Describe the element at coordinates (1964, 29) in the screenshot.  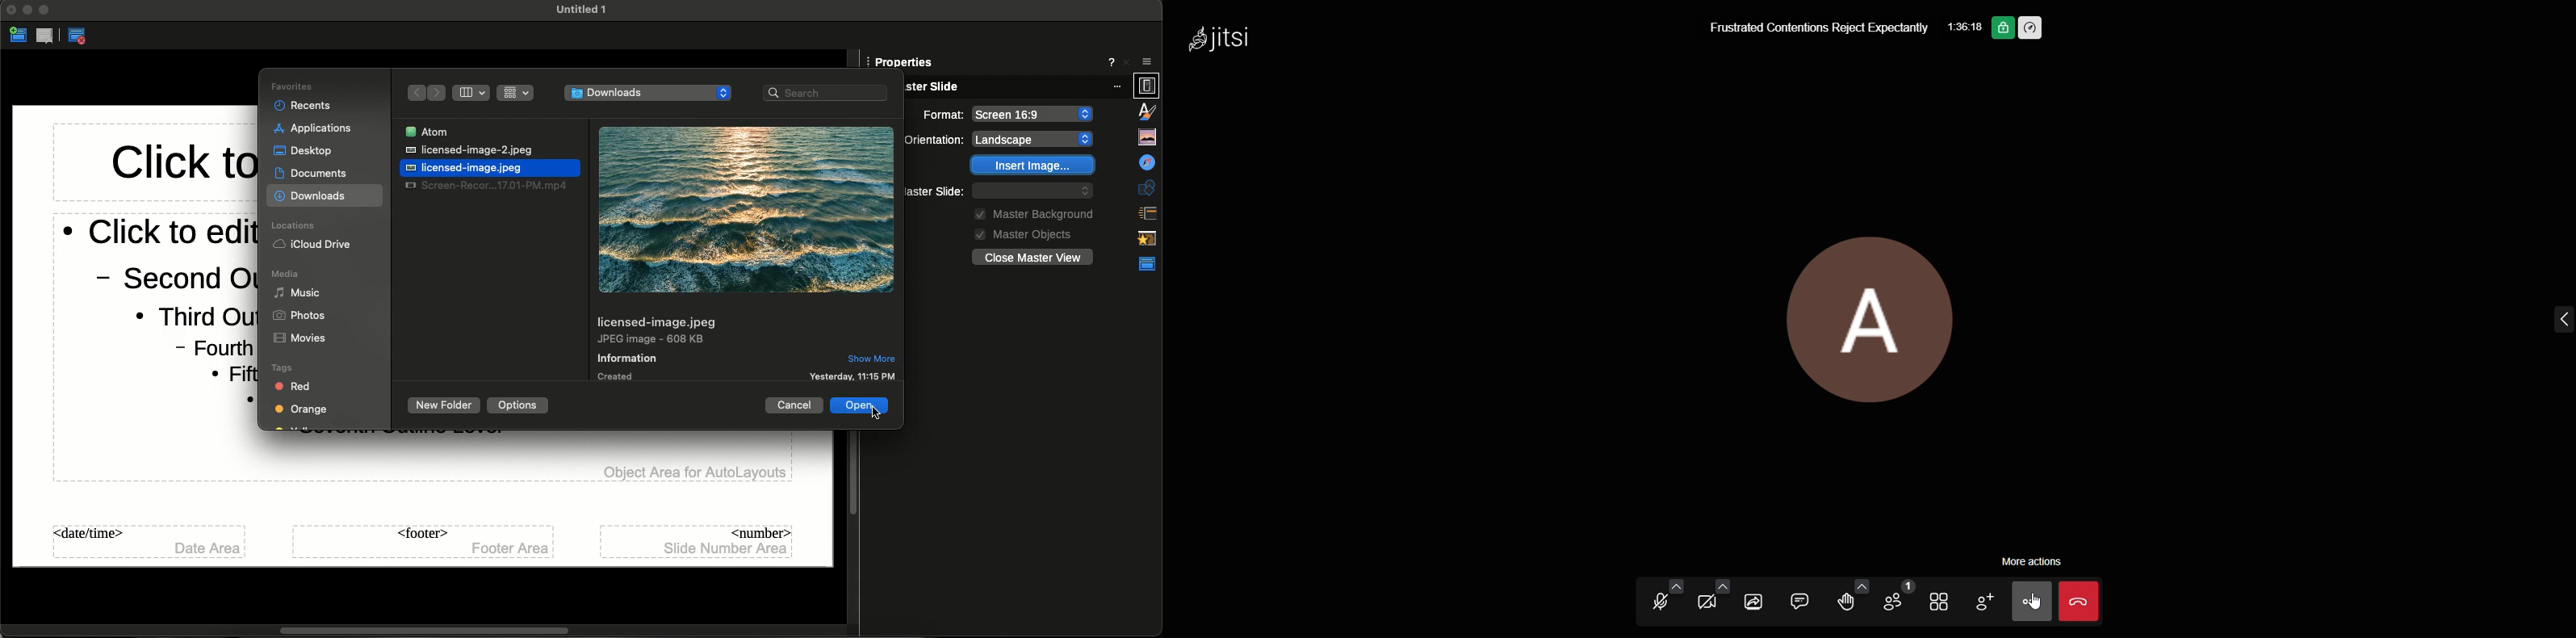
I see `1:36:18` at that location.